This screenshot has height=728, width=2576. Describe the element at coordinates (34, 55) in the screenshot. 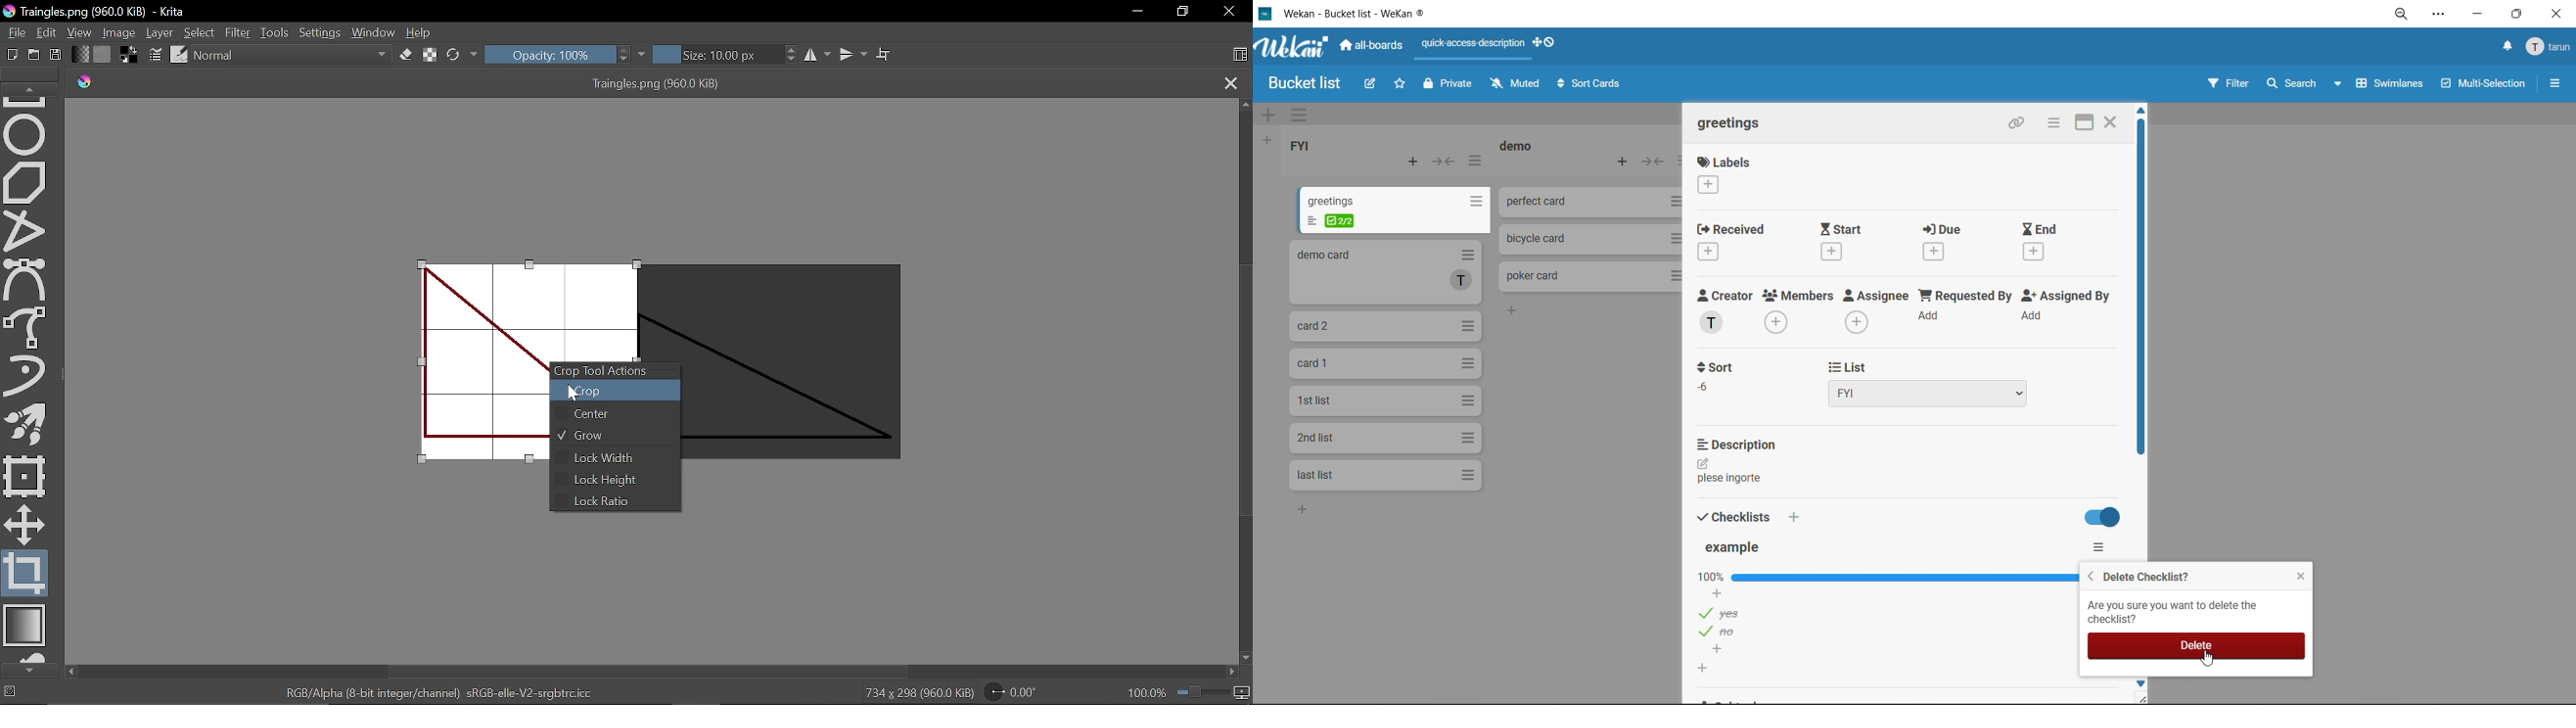

I see `Open new document` at that location.